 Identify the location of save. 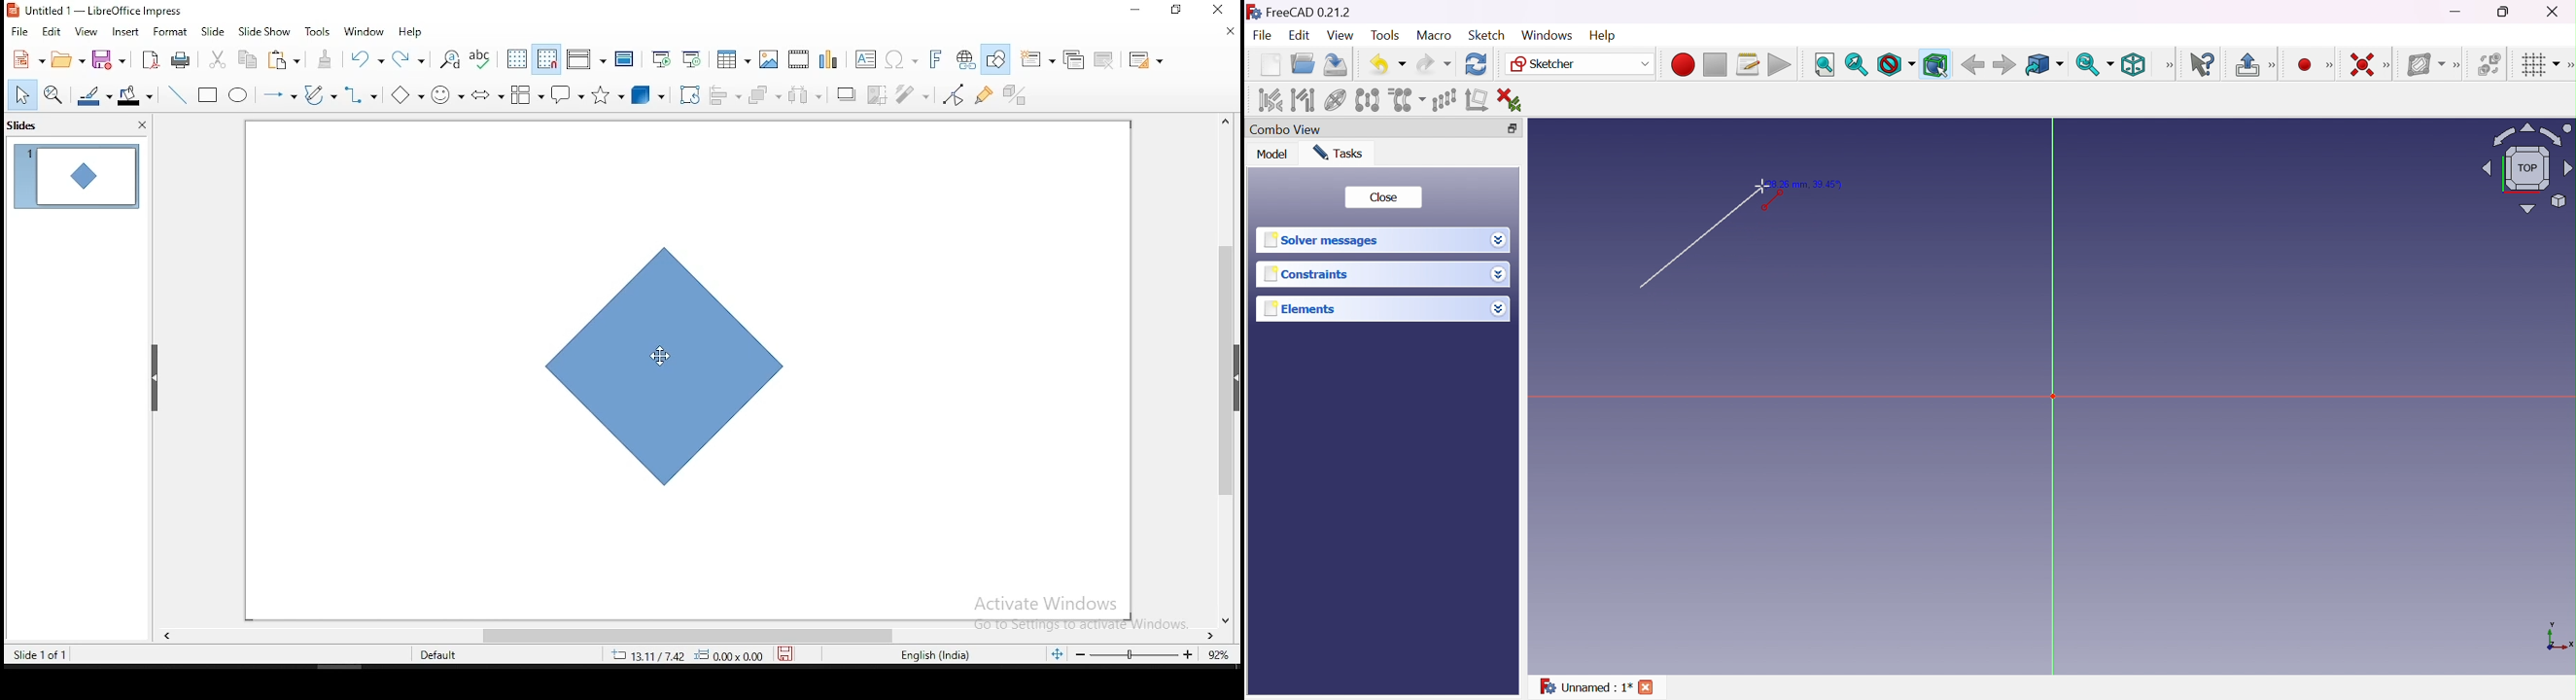
(111, 59).